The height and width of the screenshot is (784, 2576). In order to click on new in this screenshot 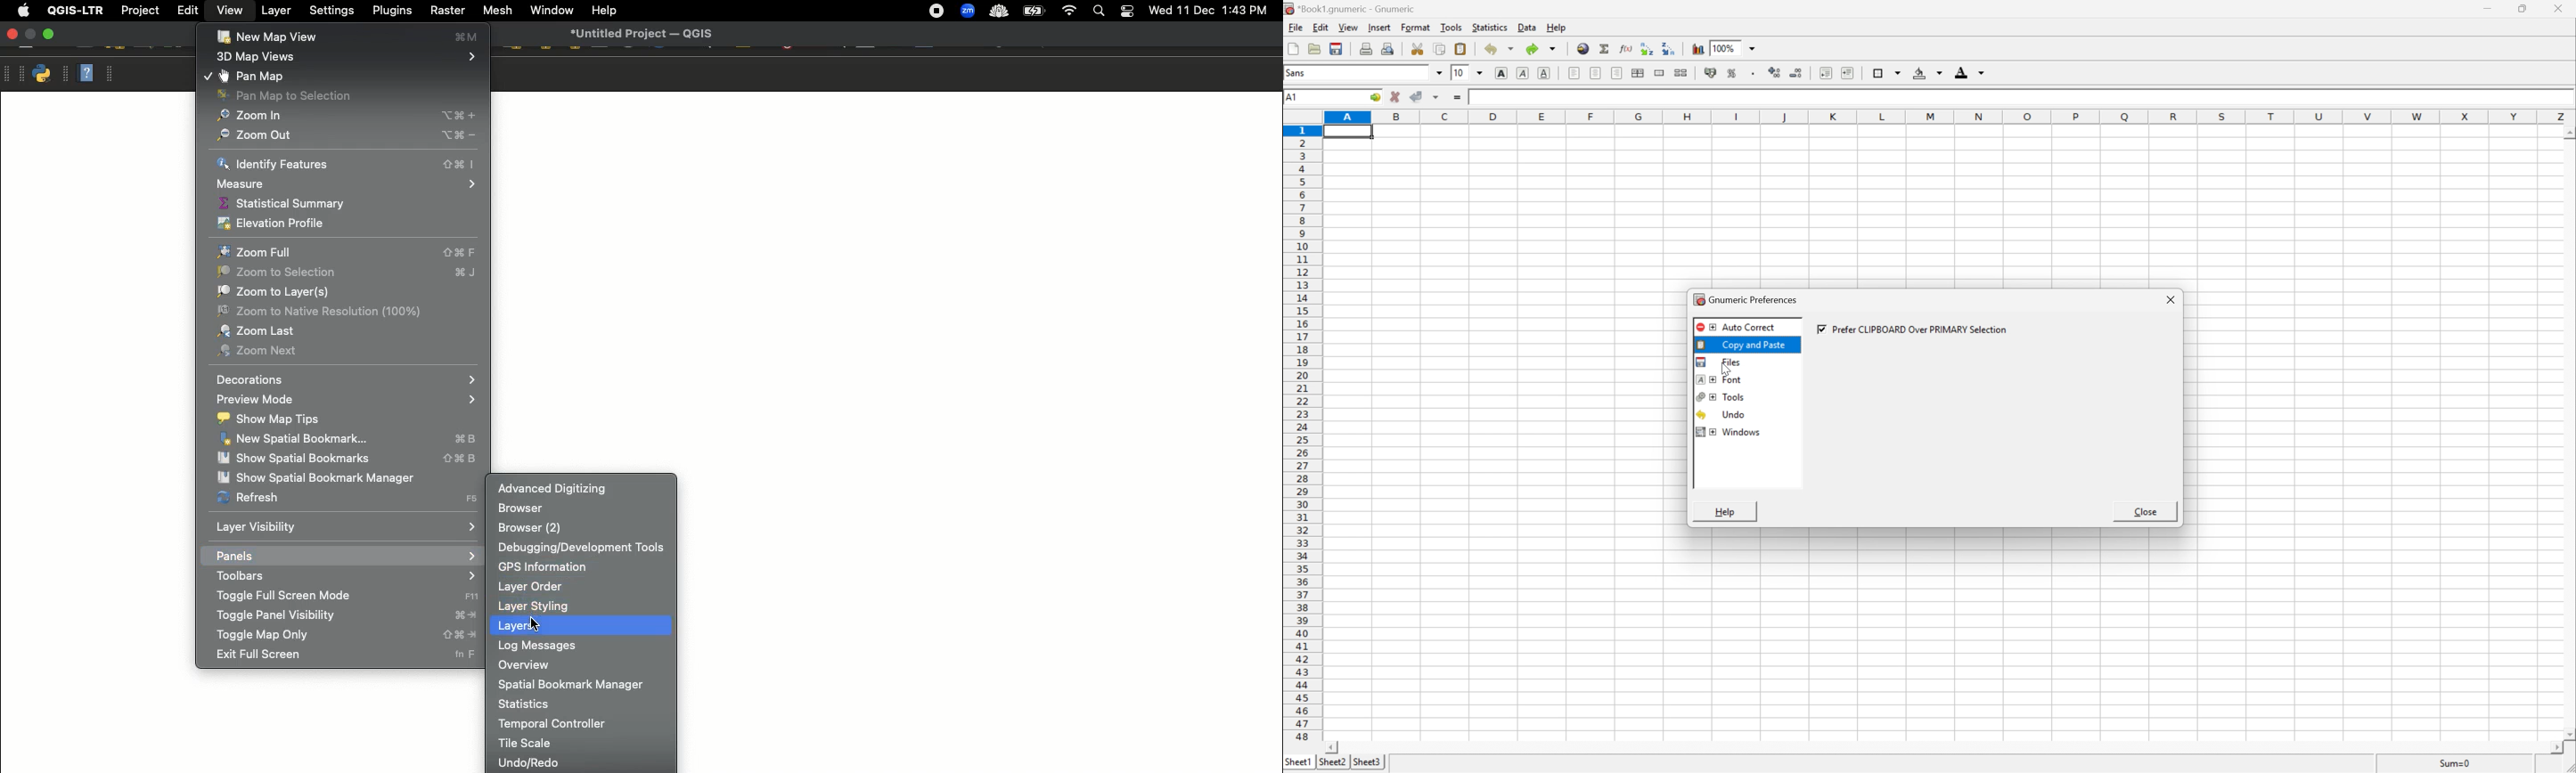, I will do `click(1293, 49)`.